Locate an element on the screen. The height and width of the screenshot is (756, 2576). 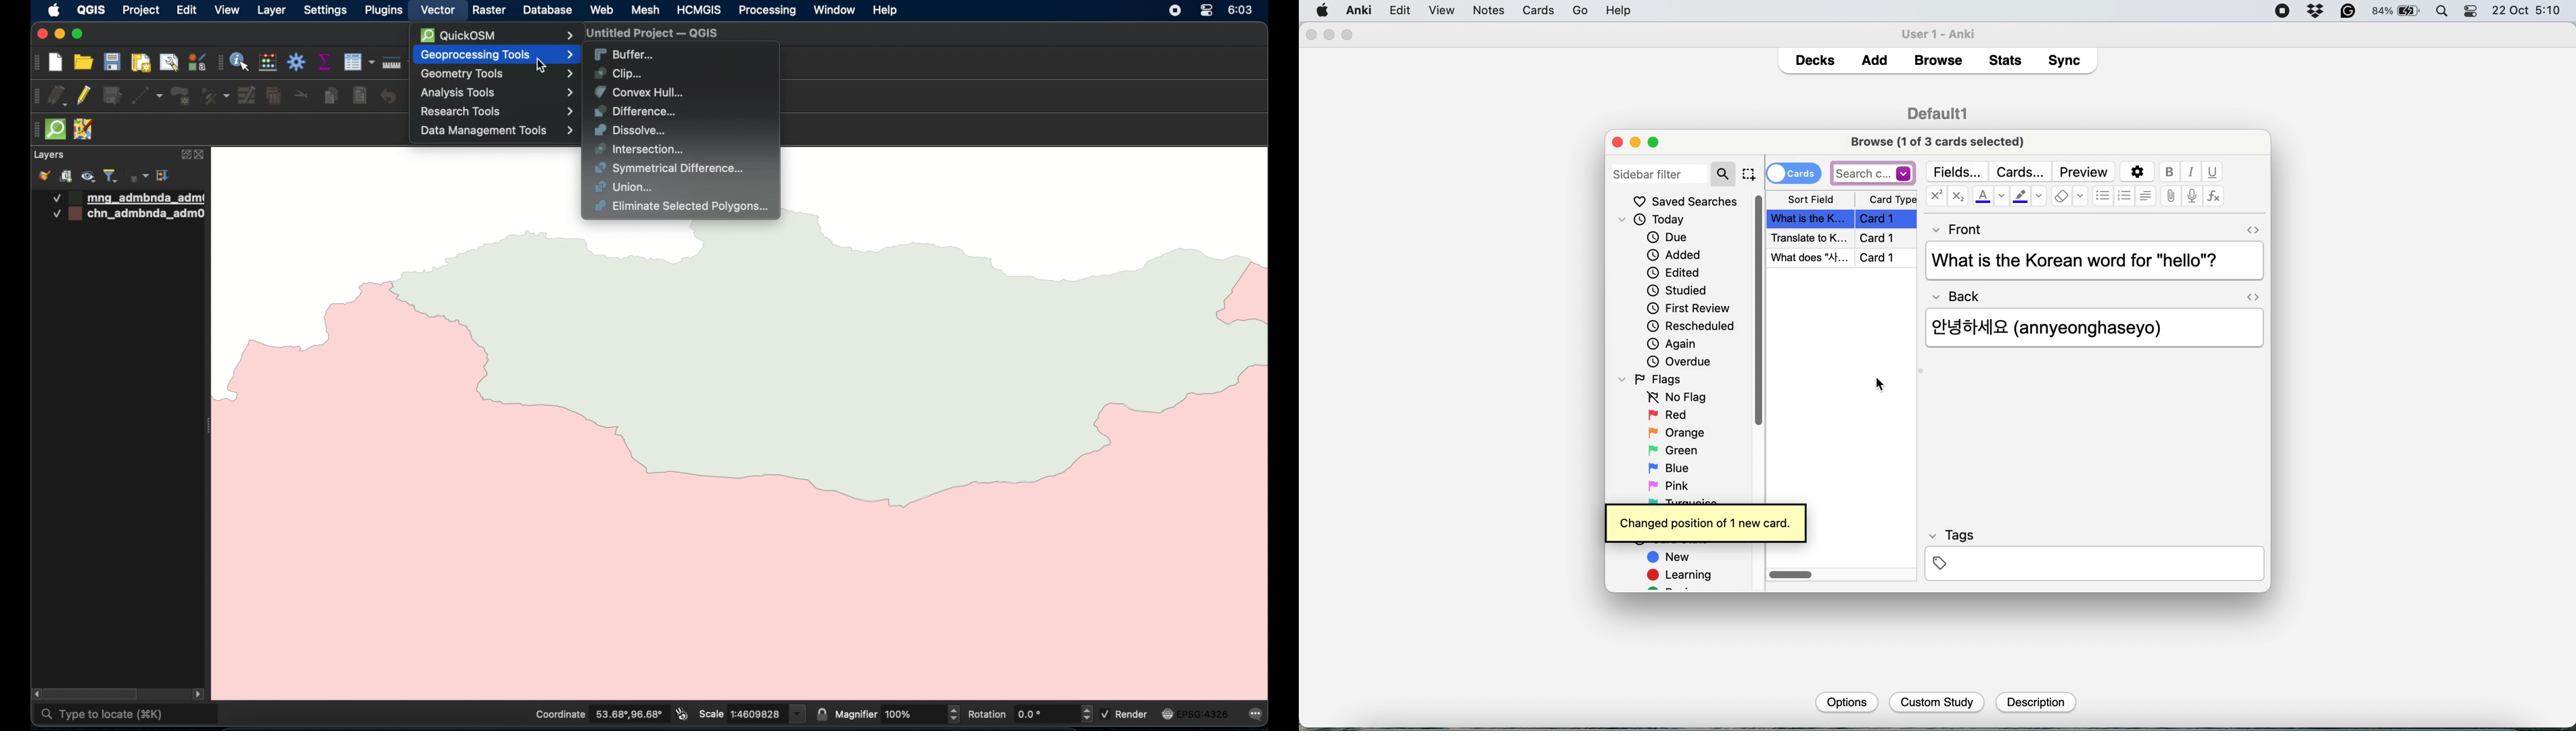
highlight color is located at coordinates (2028, 198).